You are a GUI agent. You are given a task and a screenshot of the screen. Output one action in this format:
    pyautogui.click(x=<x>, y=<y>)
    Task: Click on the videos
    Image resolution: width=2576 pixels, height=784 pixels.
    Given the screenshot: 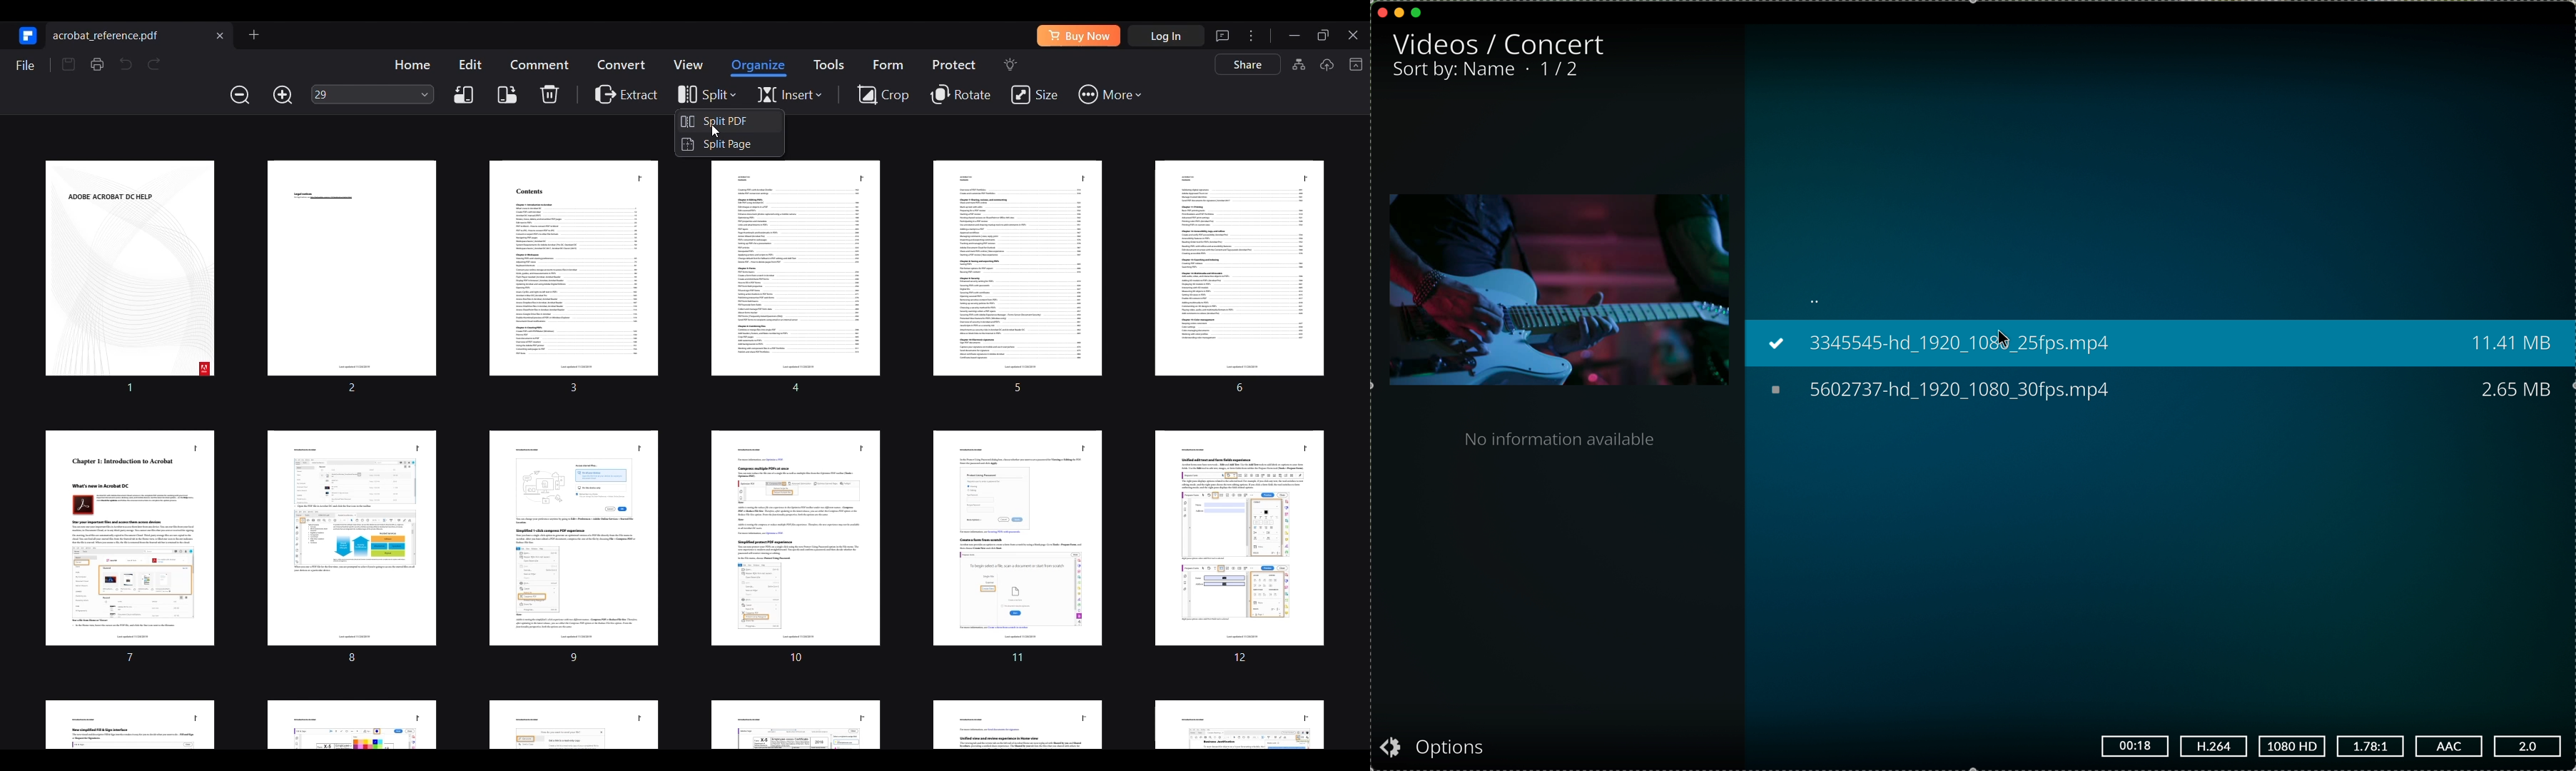 What is the action you would take?
    pyautogui.click(x=1434, y=44)
    